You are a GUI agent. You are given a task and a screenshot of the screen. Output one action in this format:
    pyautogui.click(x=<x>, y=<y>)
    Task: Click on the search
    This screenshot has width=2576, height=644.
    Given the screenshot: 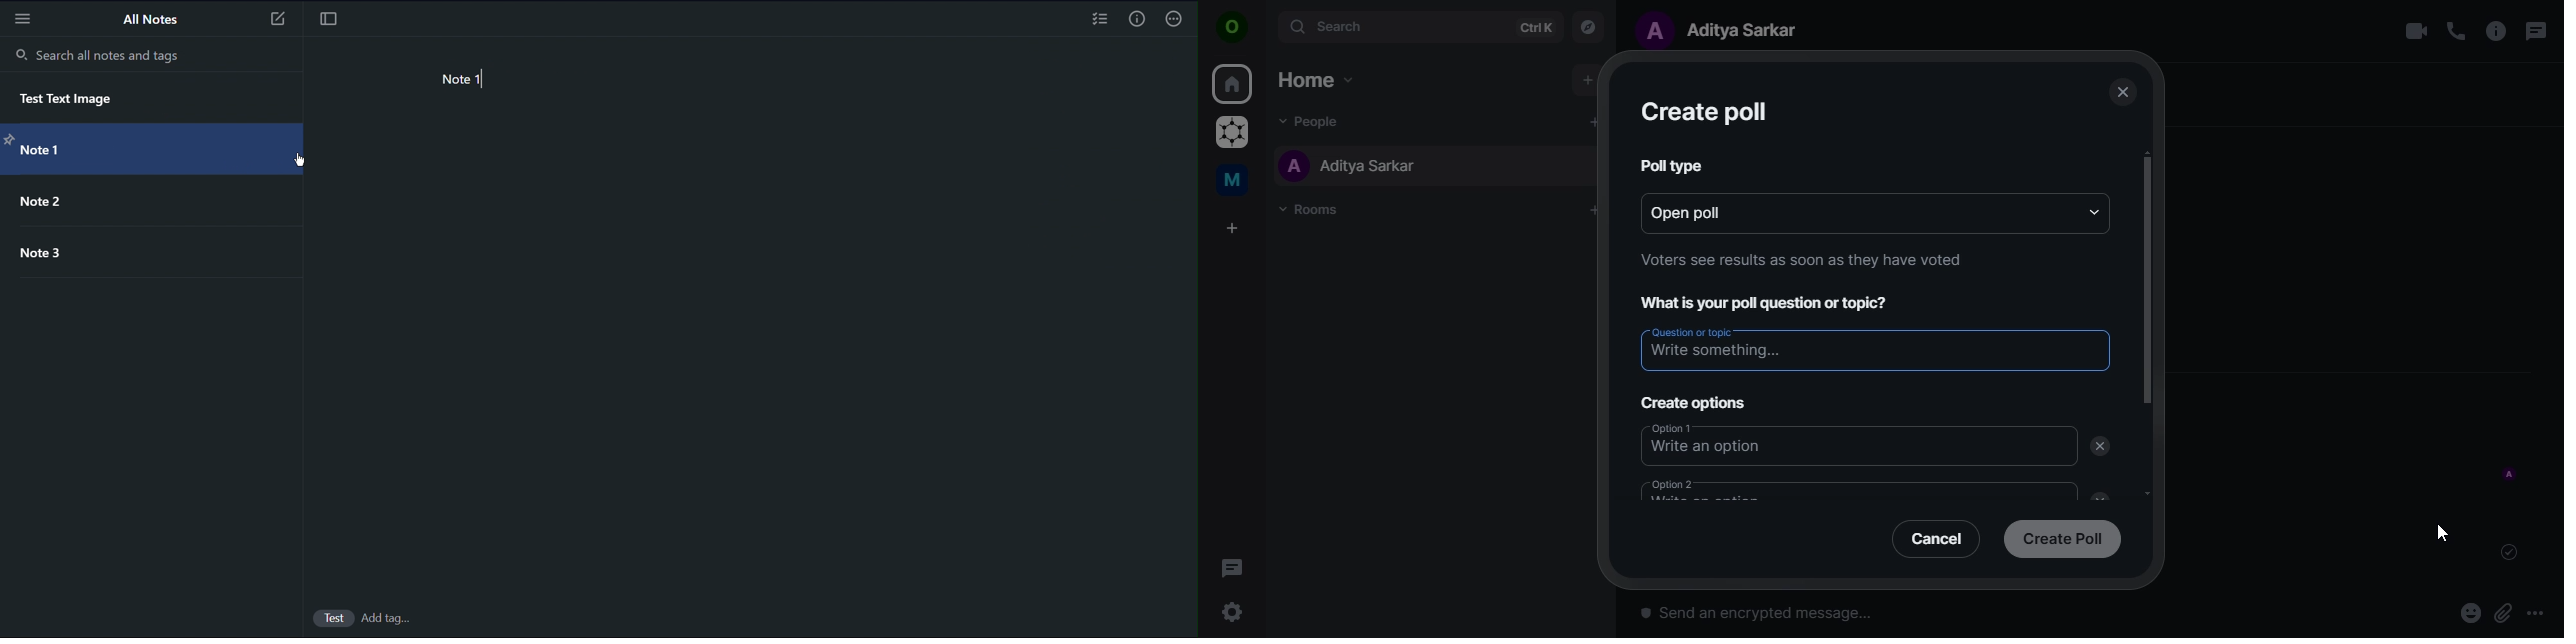 What is the action you would take?
    pyautogui.click(x=1418, y=26)
    